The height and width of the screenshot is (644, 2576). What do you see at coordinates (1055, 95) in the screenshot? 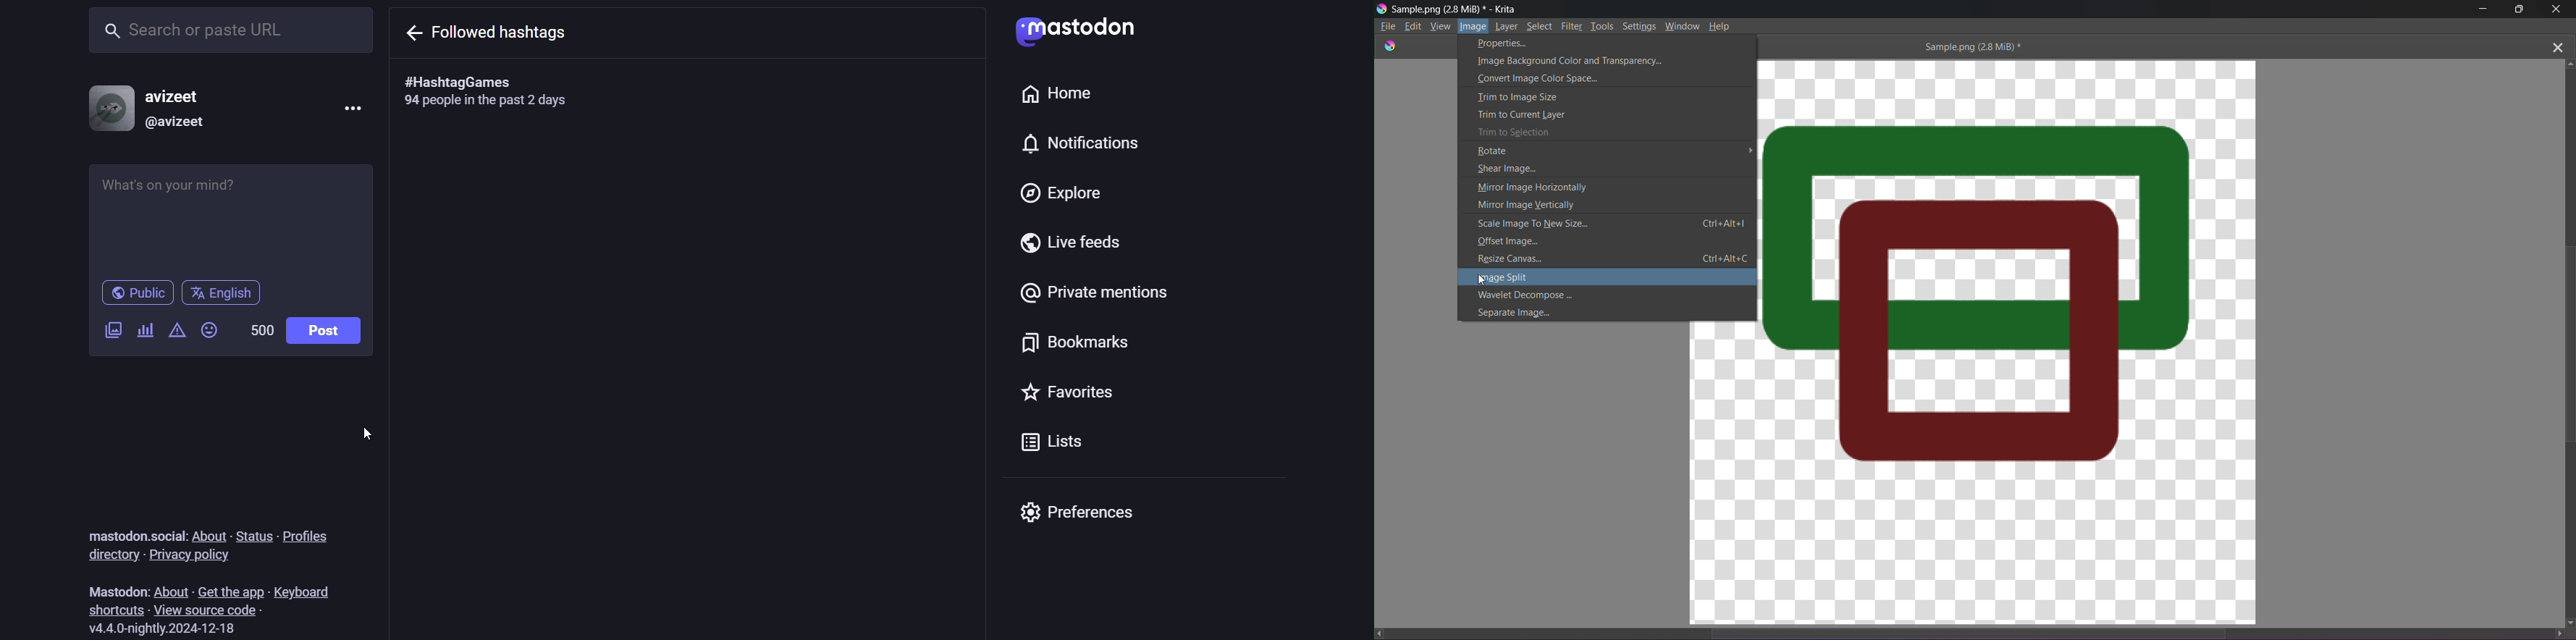
I see `home` at bounding box center [1055, 95].